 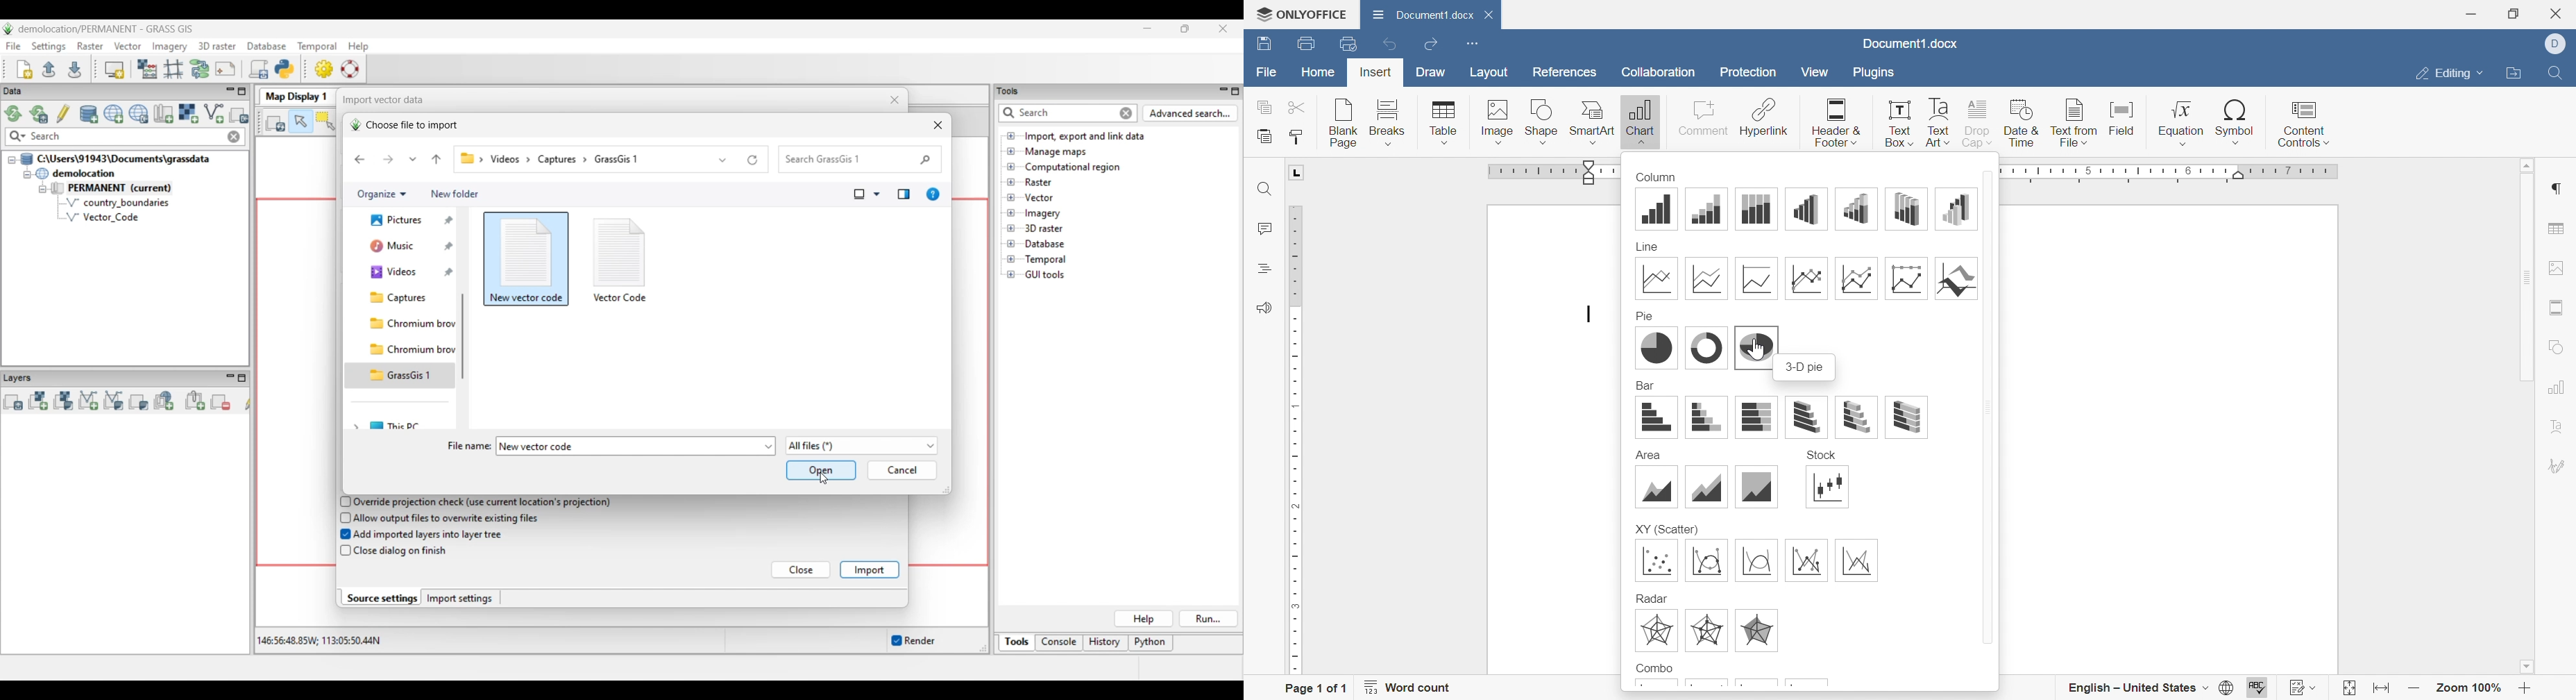 I want to click on Delete, so click(x=1492, y=18).